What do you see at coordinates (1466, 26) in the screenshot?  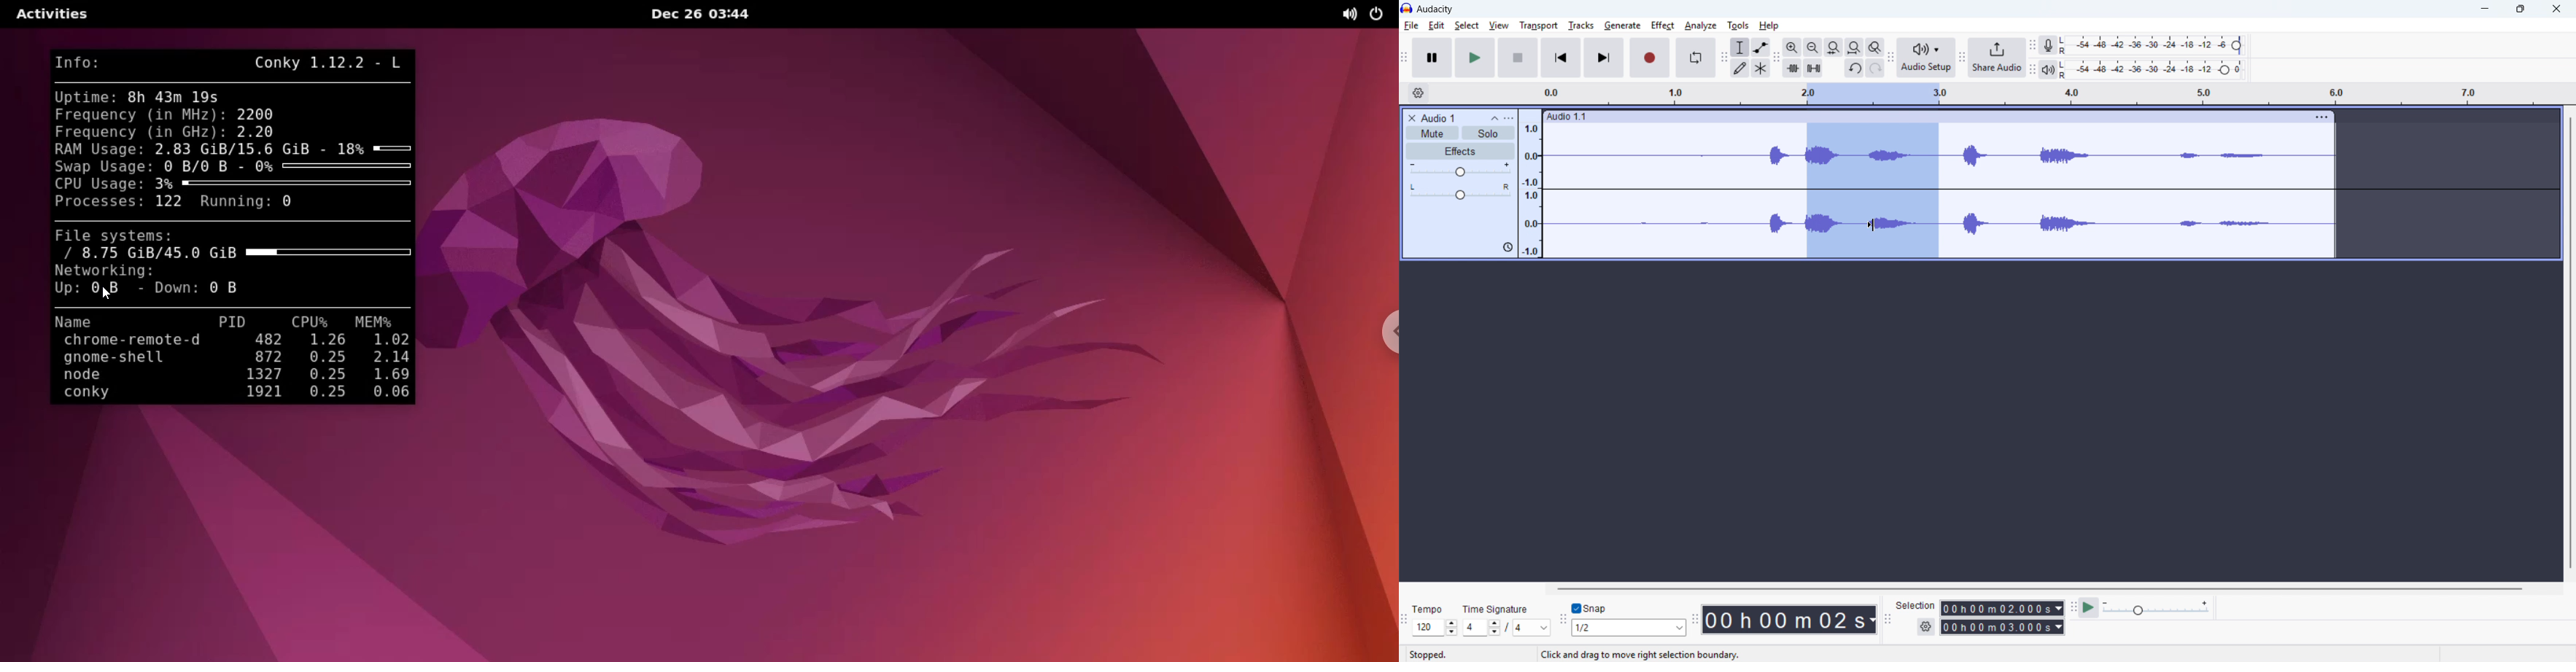 I see `Select` at bounding box center [1466, 26].